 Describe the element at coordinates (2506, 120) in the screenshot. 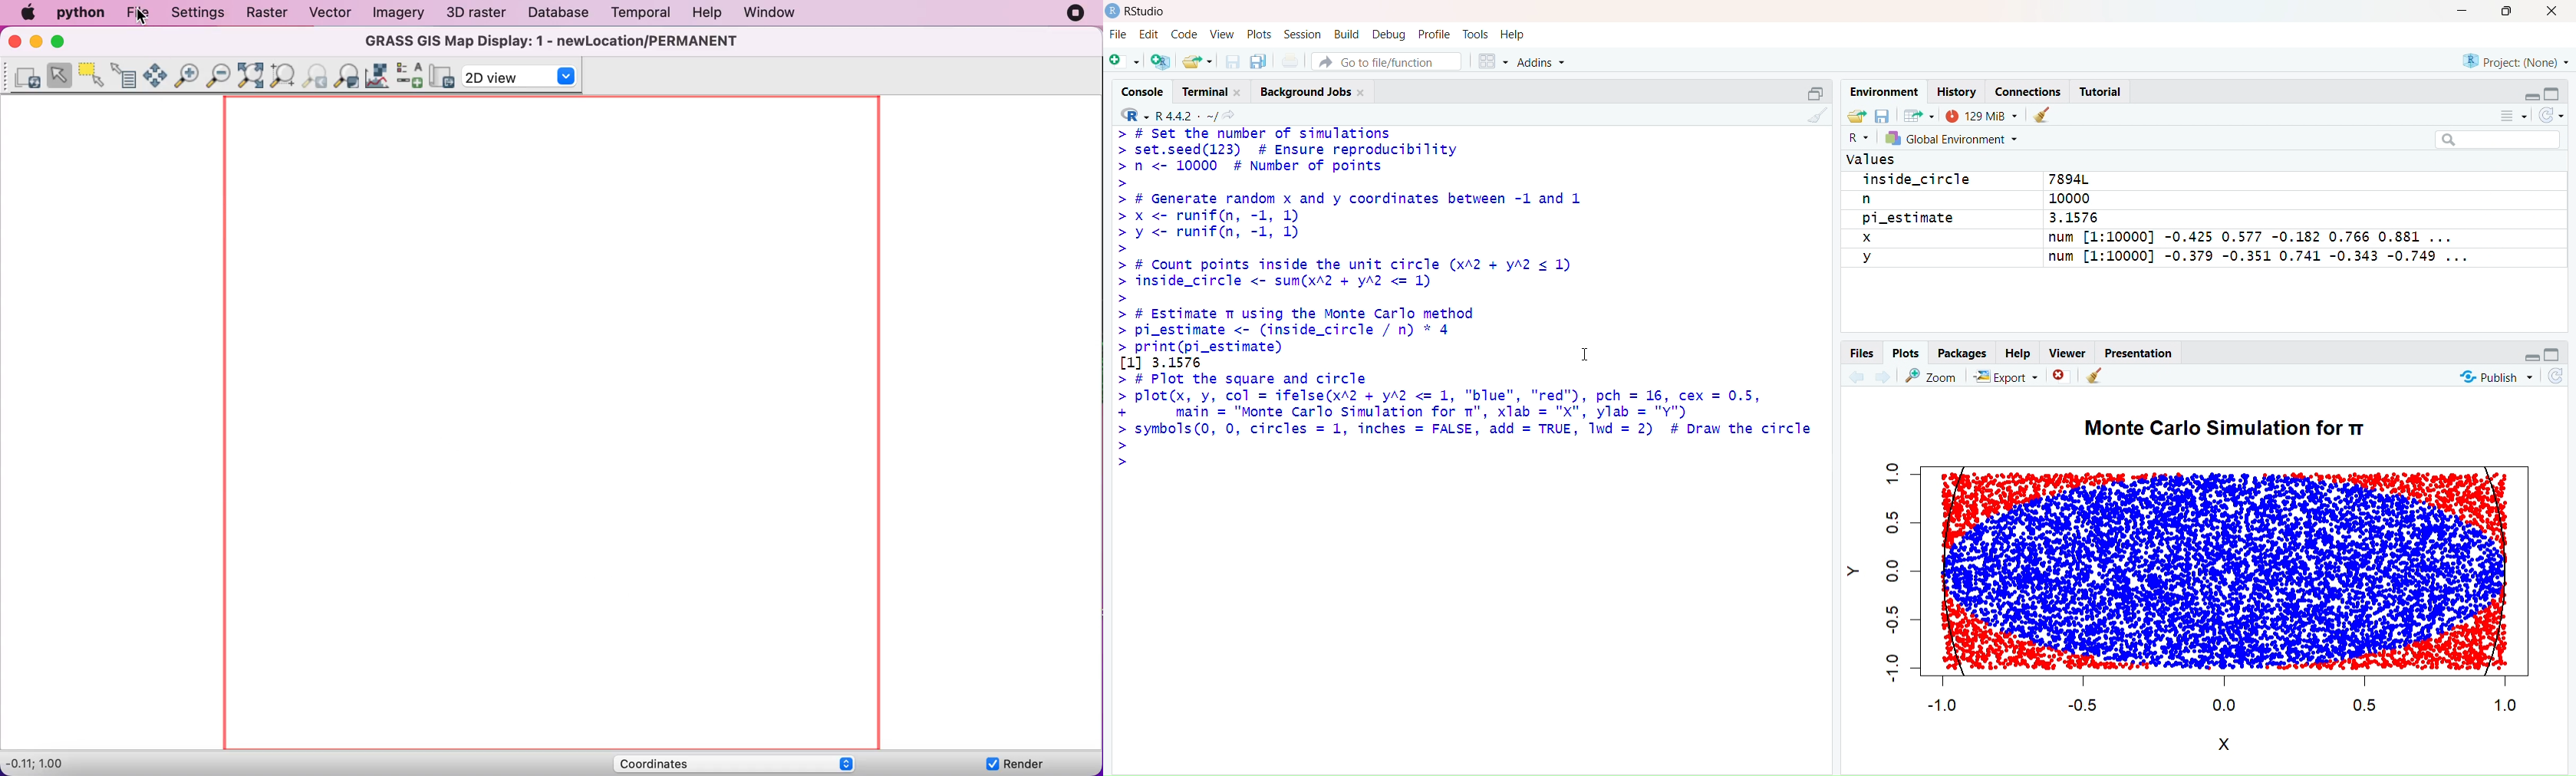

I see `List` at that location.